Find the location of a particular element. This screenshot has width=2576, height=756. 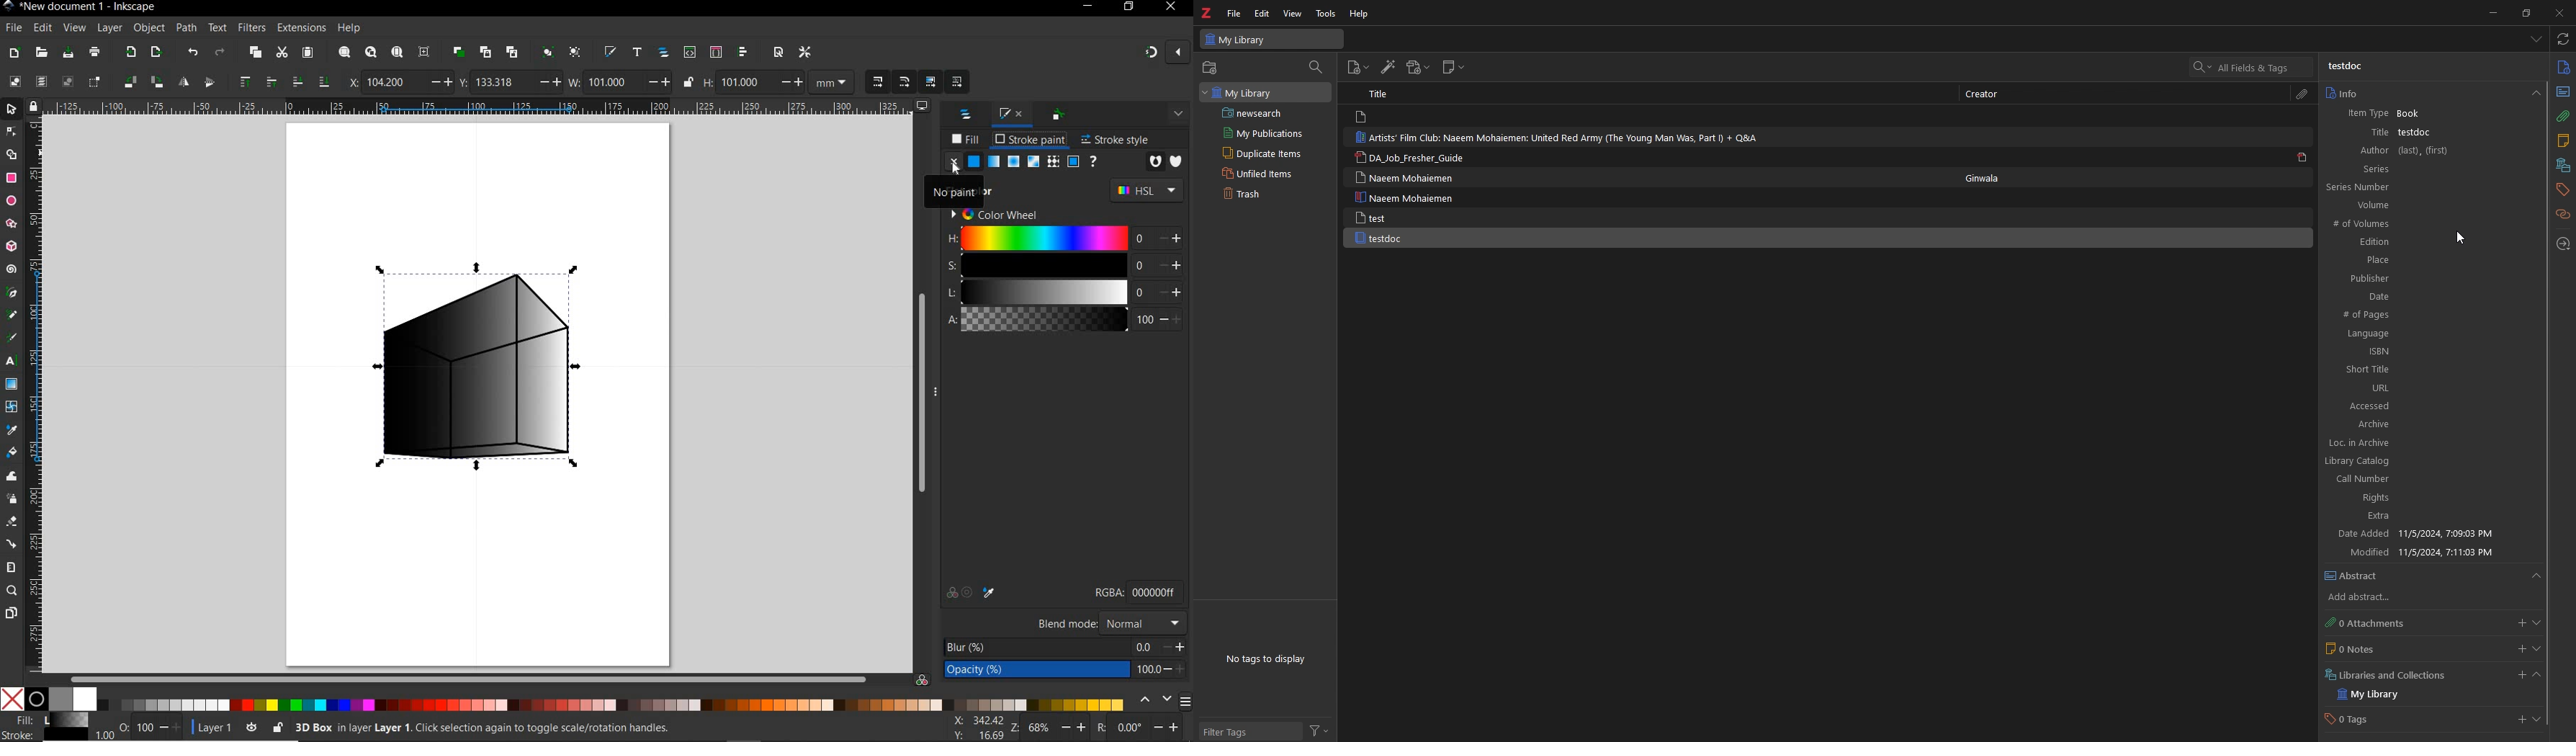

My Library is located at coordinates (1265, 93).